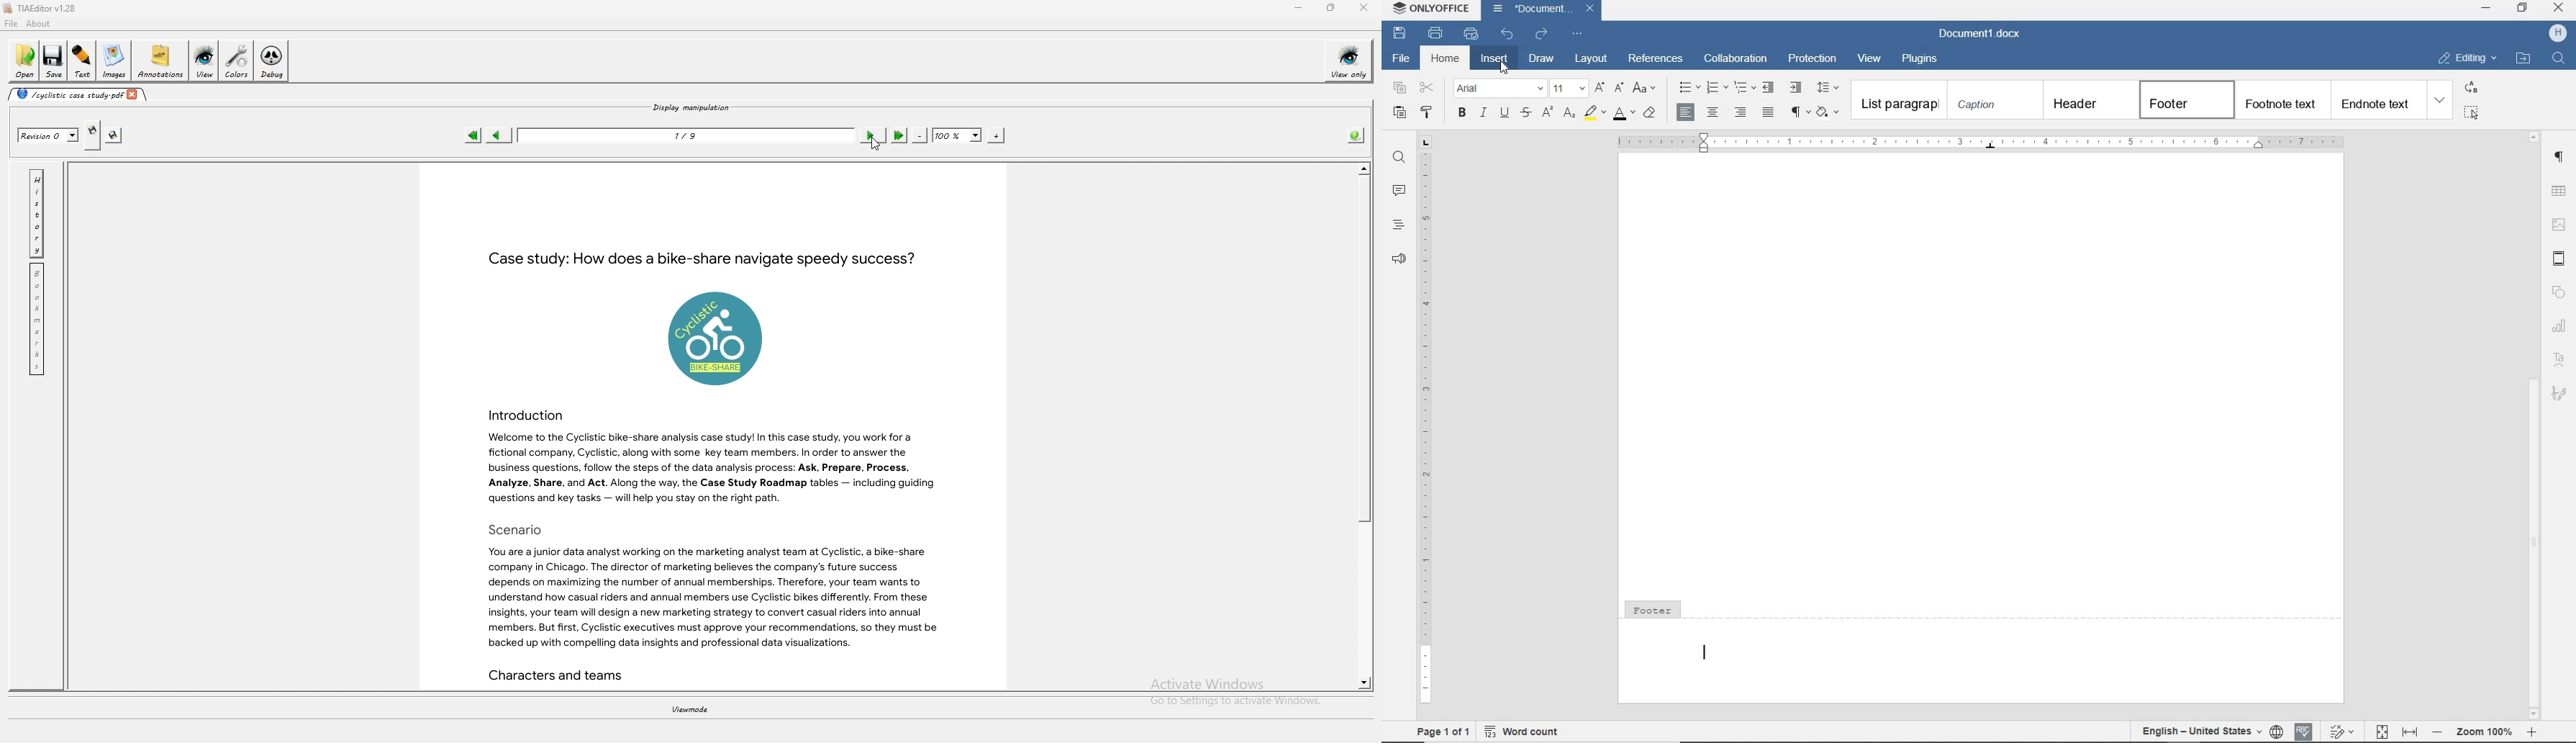 Image resolution: width=2576 pixels, height=756 pixels. Describe the element at coordinates (1594, 114) in the screenshot. I see `HIGHLIGHT COLOR` at that location.